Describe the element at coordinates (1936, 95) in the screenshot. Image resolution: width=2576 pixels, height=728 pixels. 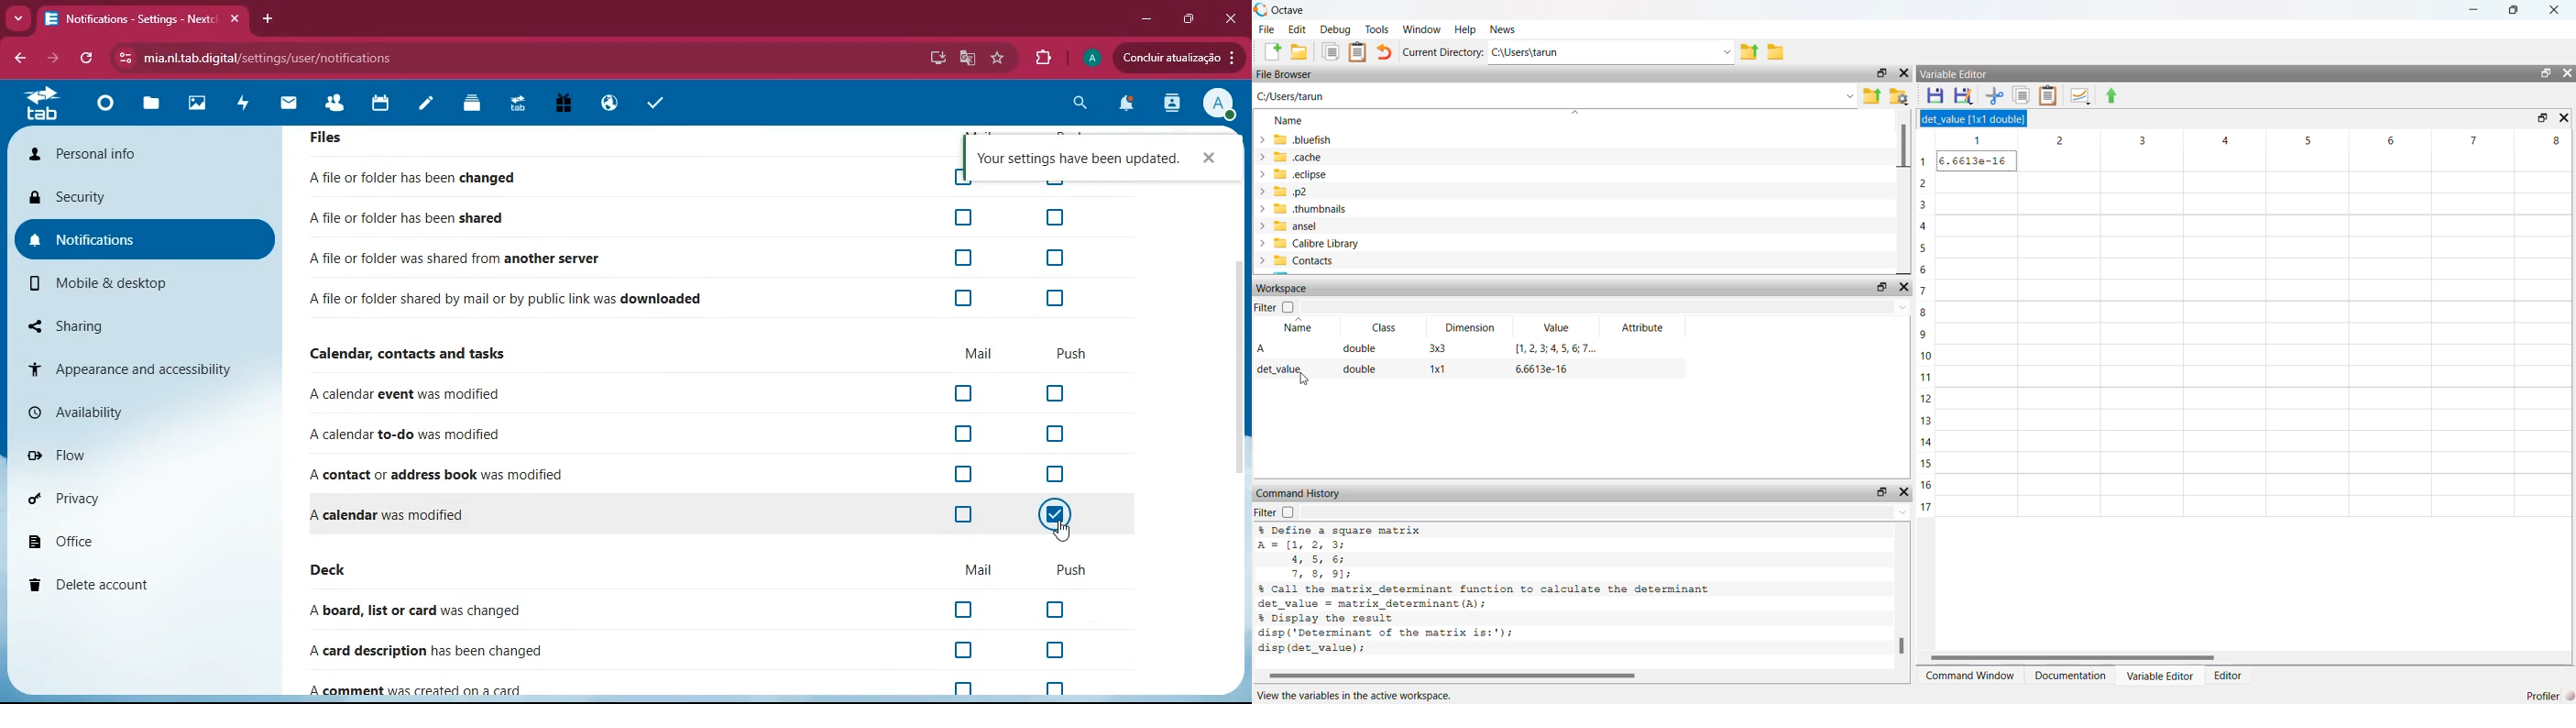
I see `save` at that location.